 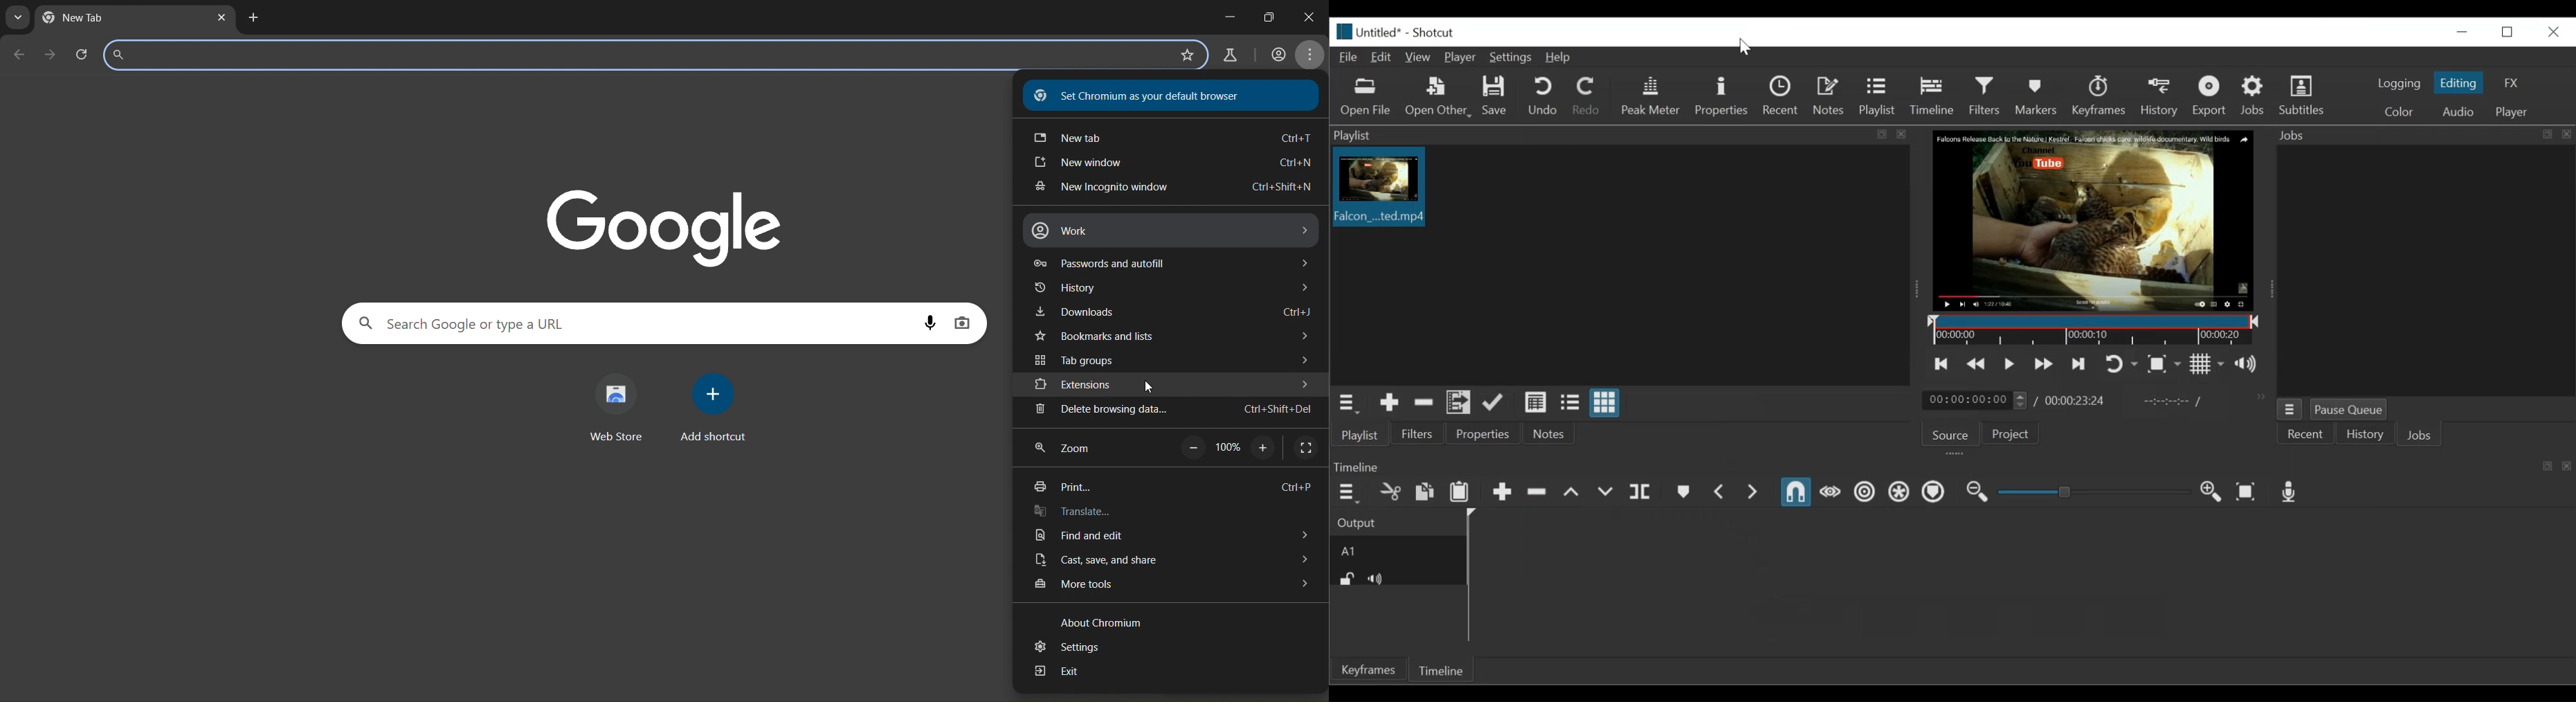 I want to click on Jobs, so click(x=2254, y=97).